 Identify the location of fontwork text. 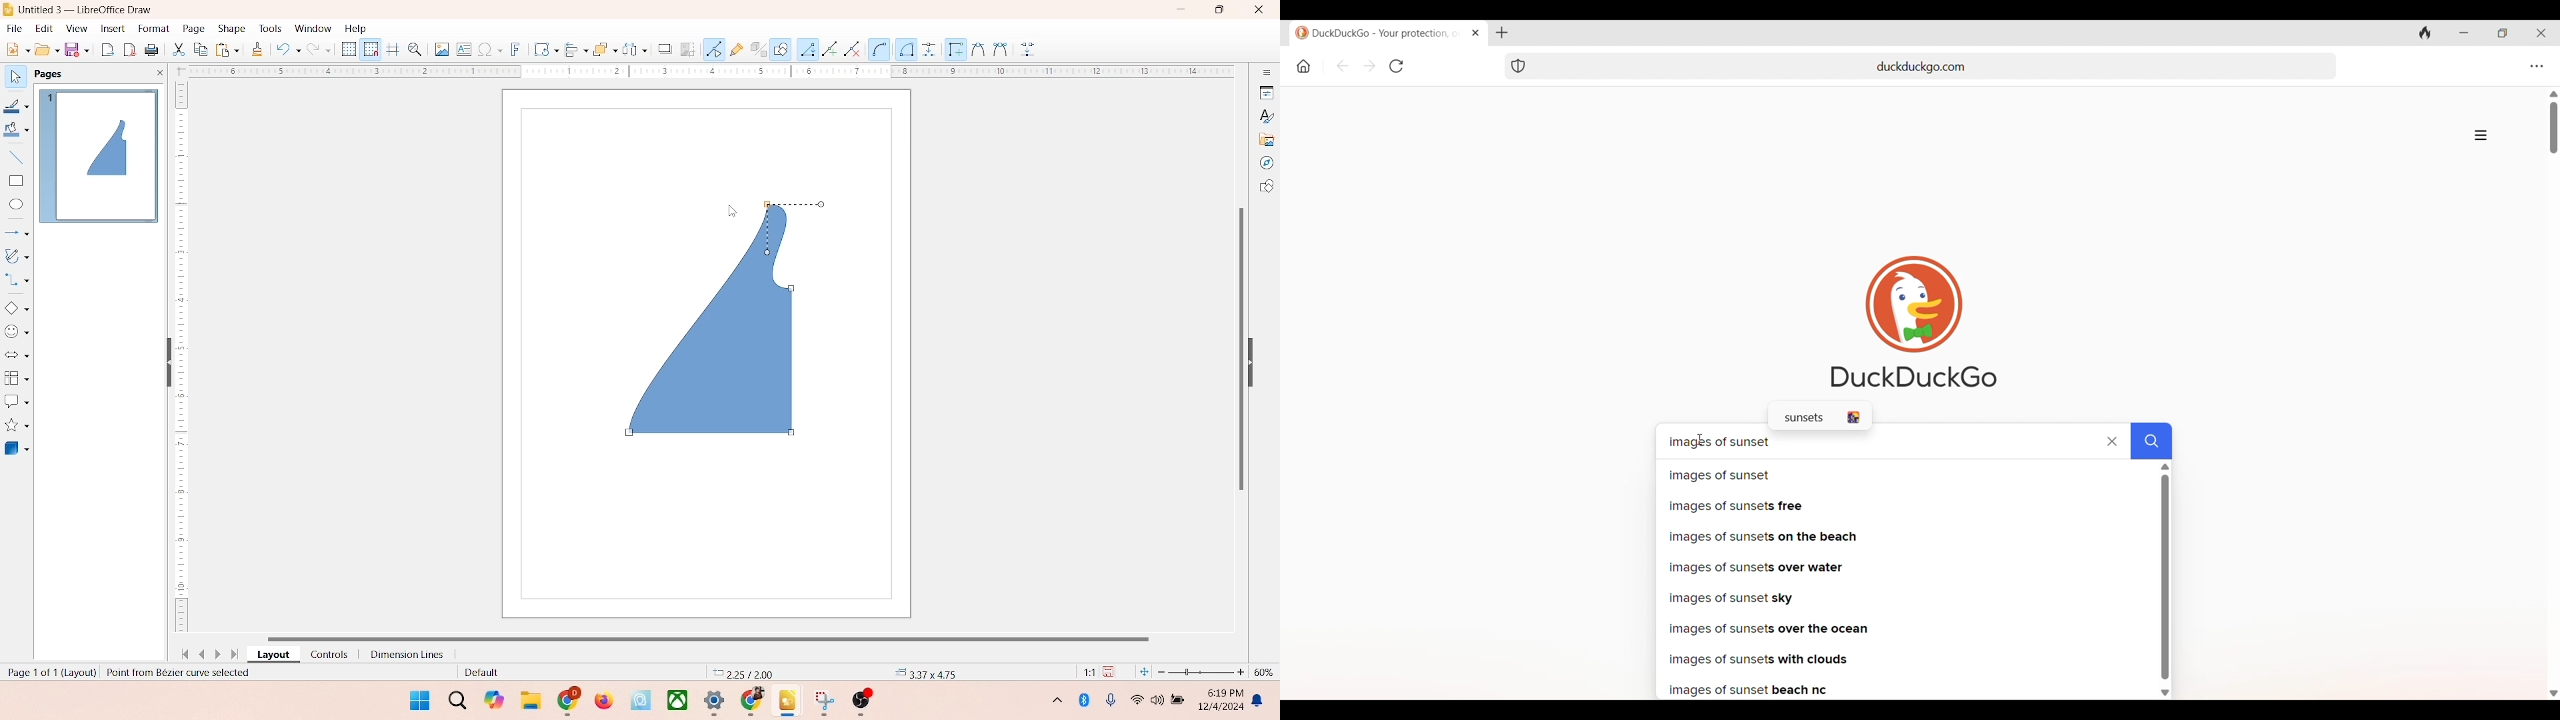
(516, 47).